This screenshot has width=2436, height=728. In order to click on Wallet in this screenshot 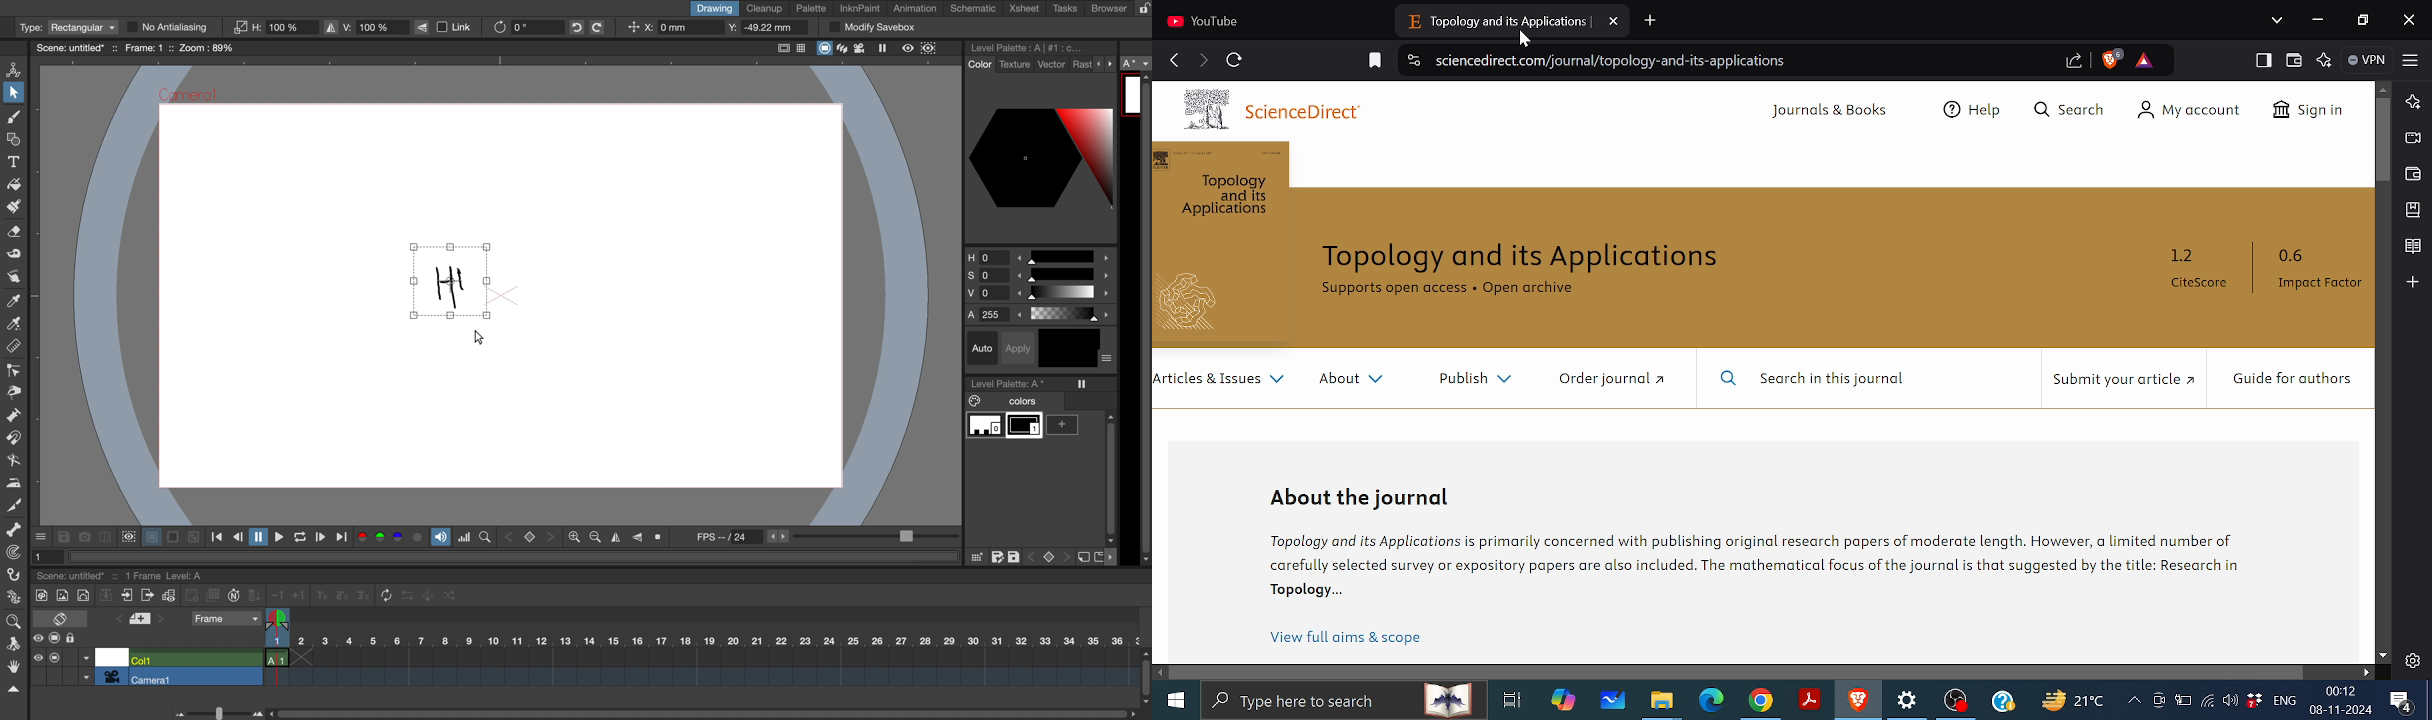, I will do `click(2413, 174)`.